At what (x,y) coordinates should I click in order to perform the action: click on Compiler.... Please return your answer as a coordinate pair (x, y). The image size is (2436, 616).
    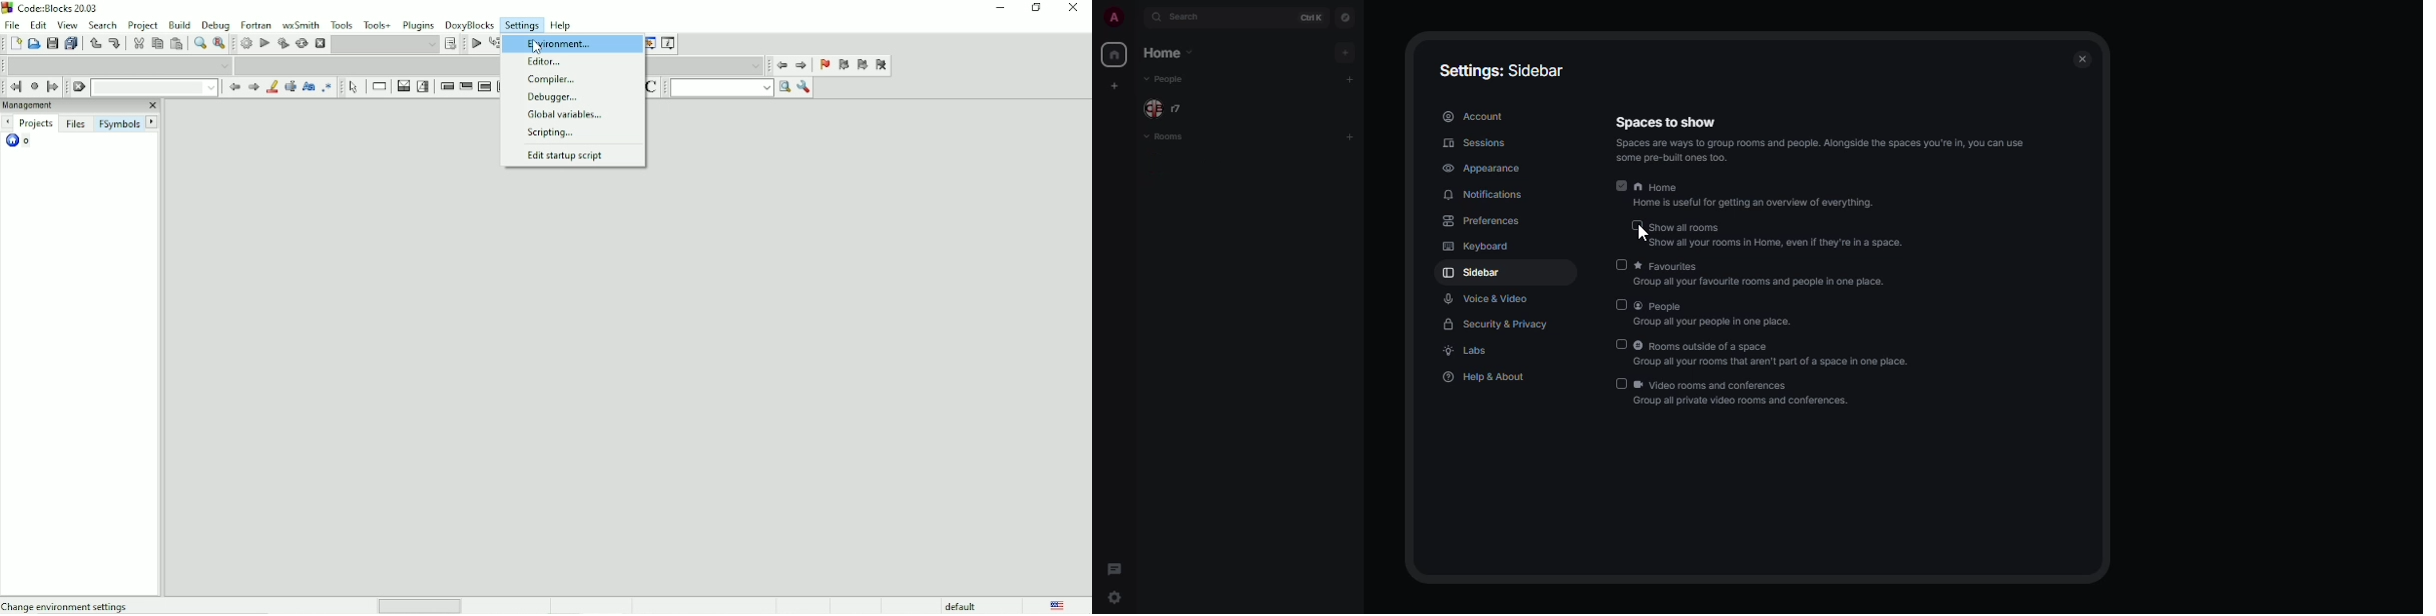
    Looking at the image, I should click on (548, 79).